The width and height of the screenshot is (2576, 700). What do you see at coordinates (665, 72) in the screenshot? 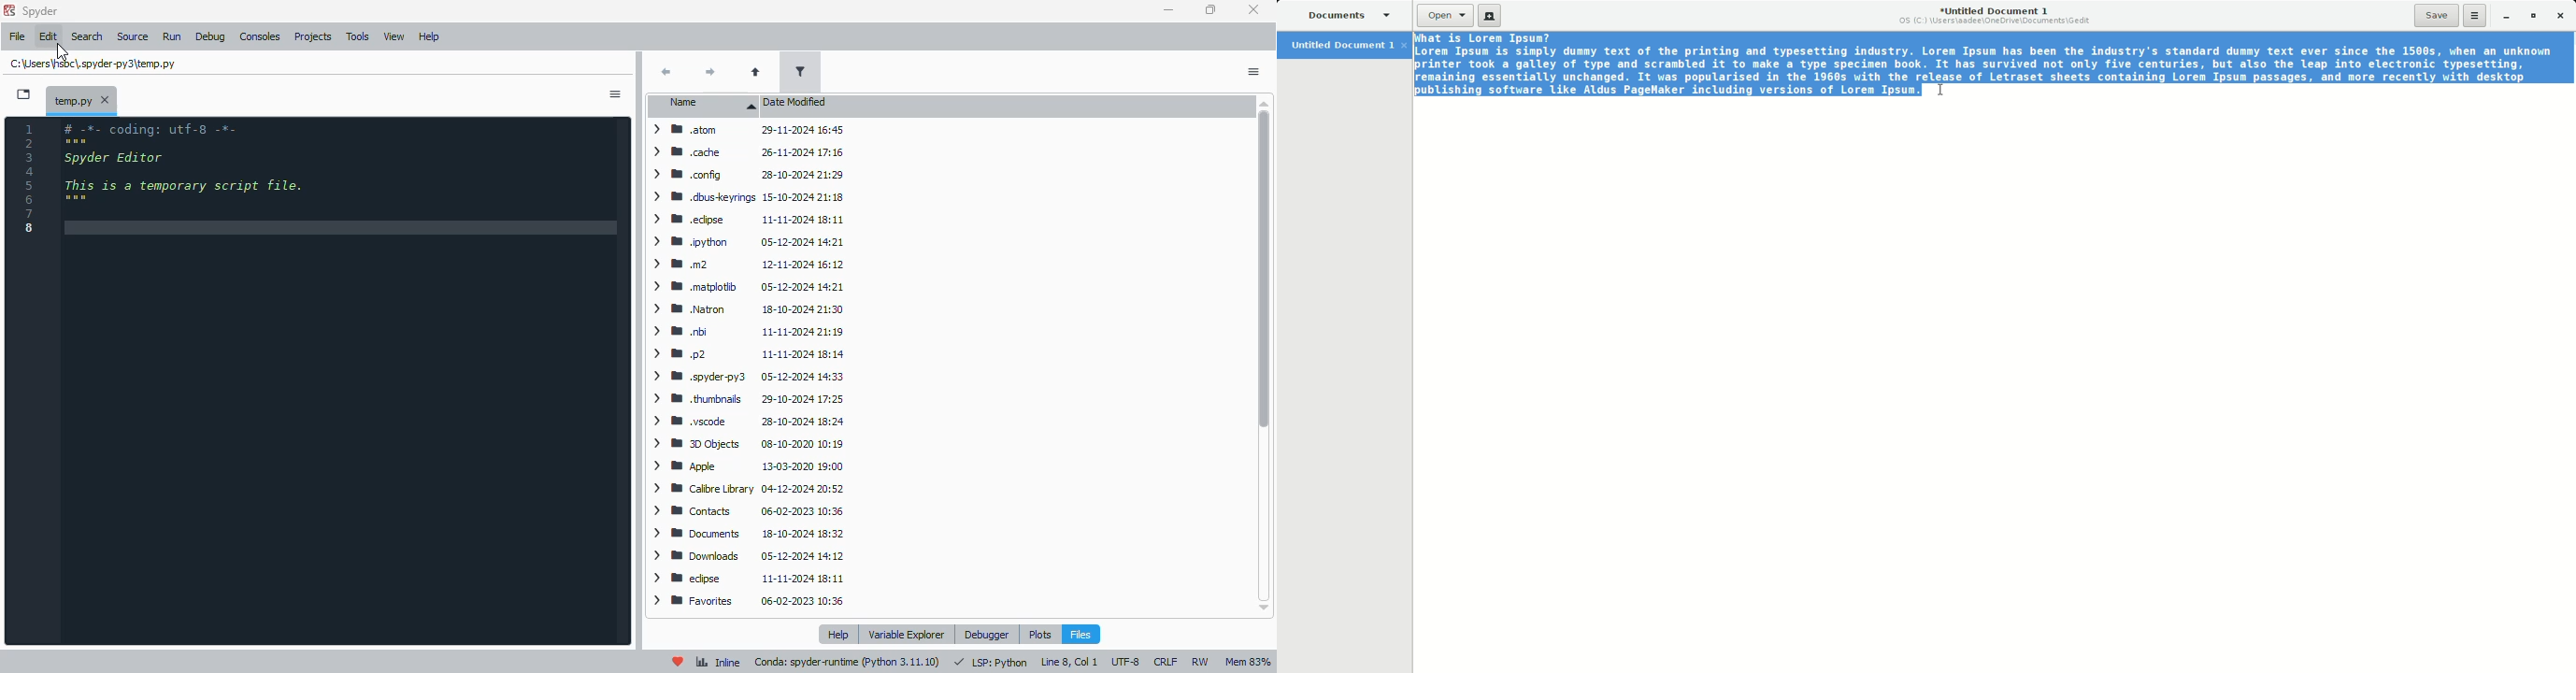
I see `back` at bounding box center [665, 72].